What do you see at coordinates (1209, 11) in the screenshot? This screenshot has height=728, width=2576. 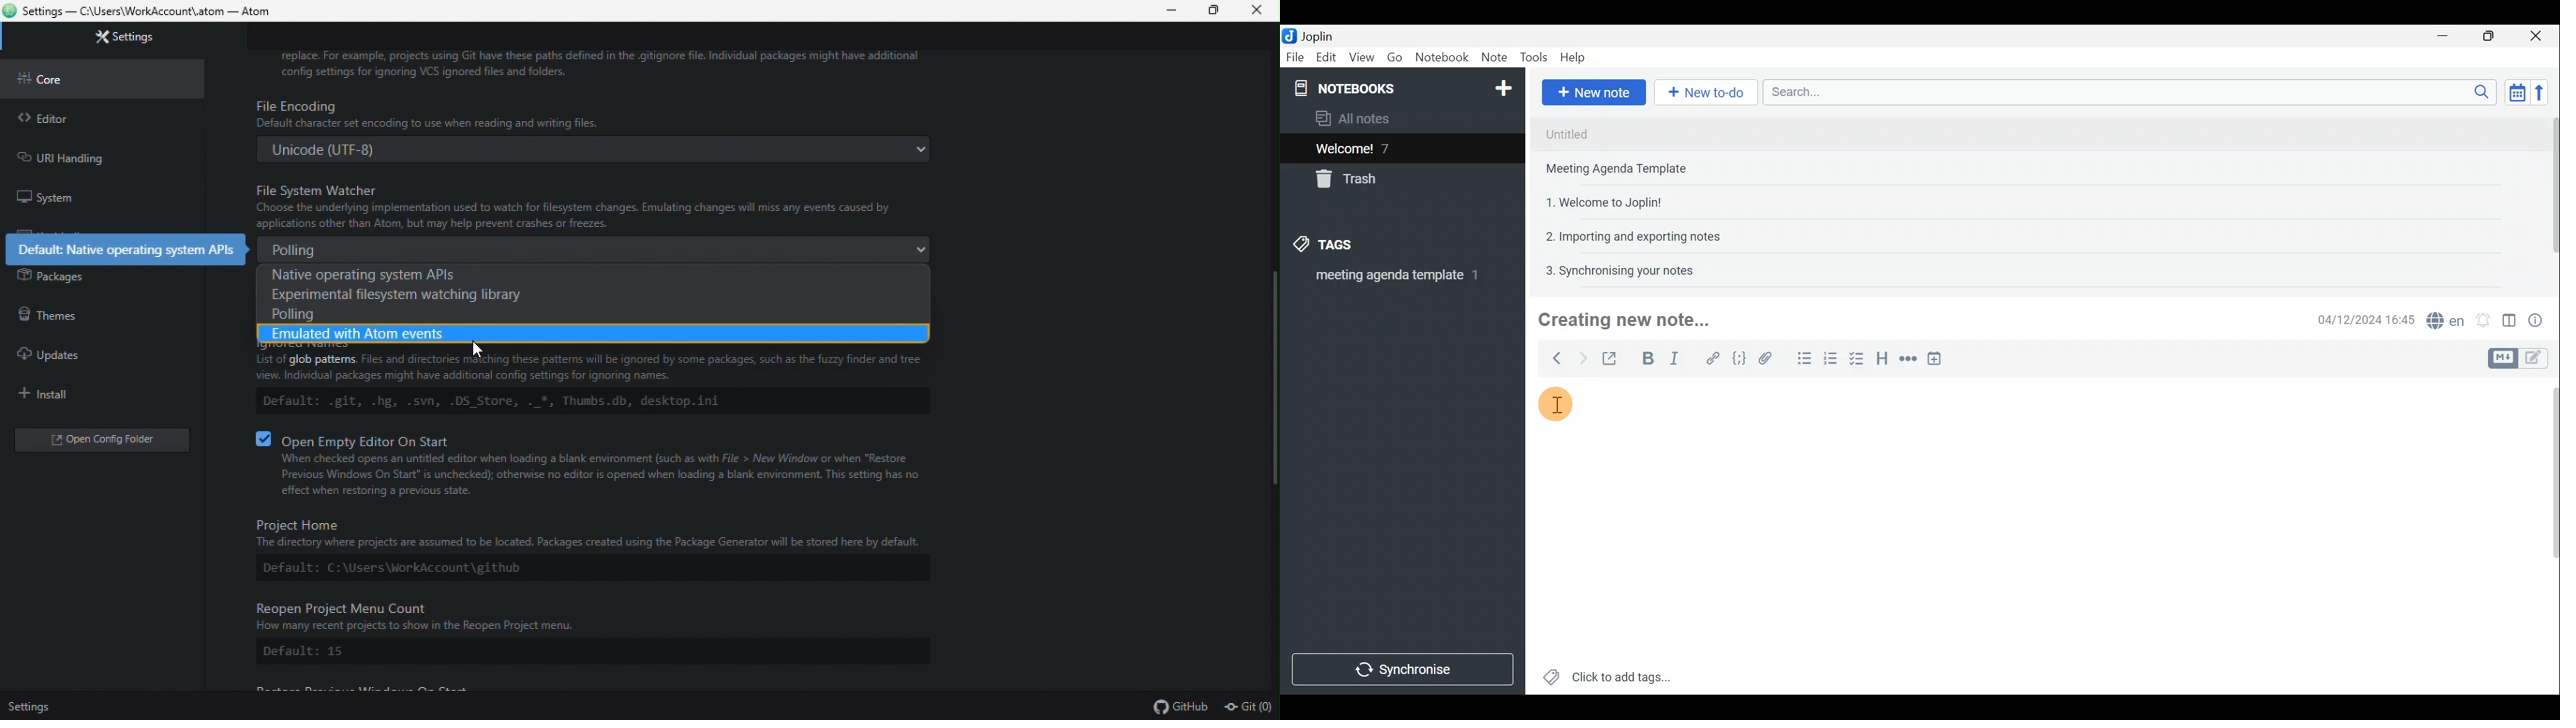 I see `maximize` at bounding box center [1209, 11].